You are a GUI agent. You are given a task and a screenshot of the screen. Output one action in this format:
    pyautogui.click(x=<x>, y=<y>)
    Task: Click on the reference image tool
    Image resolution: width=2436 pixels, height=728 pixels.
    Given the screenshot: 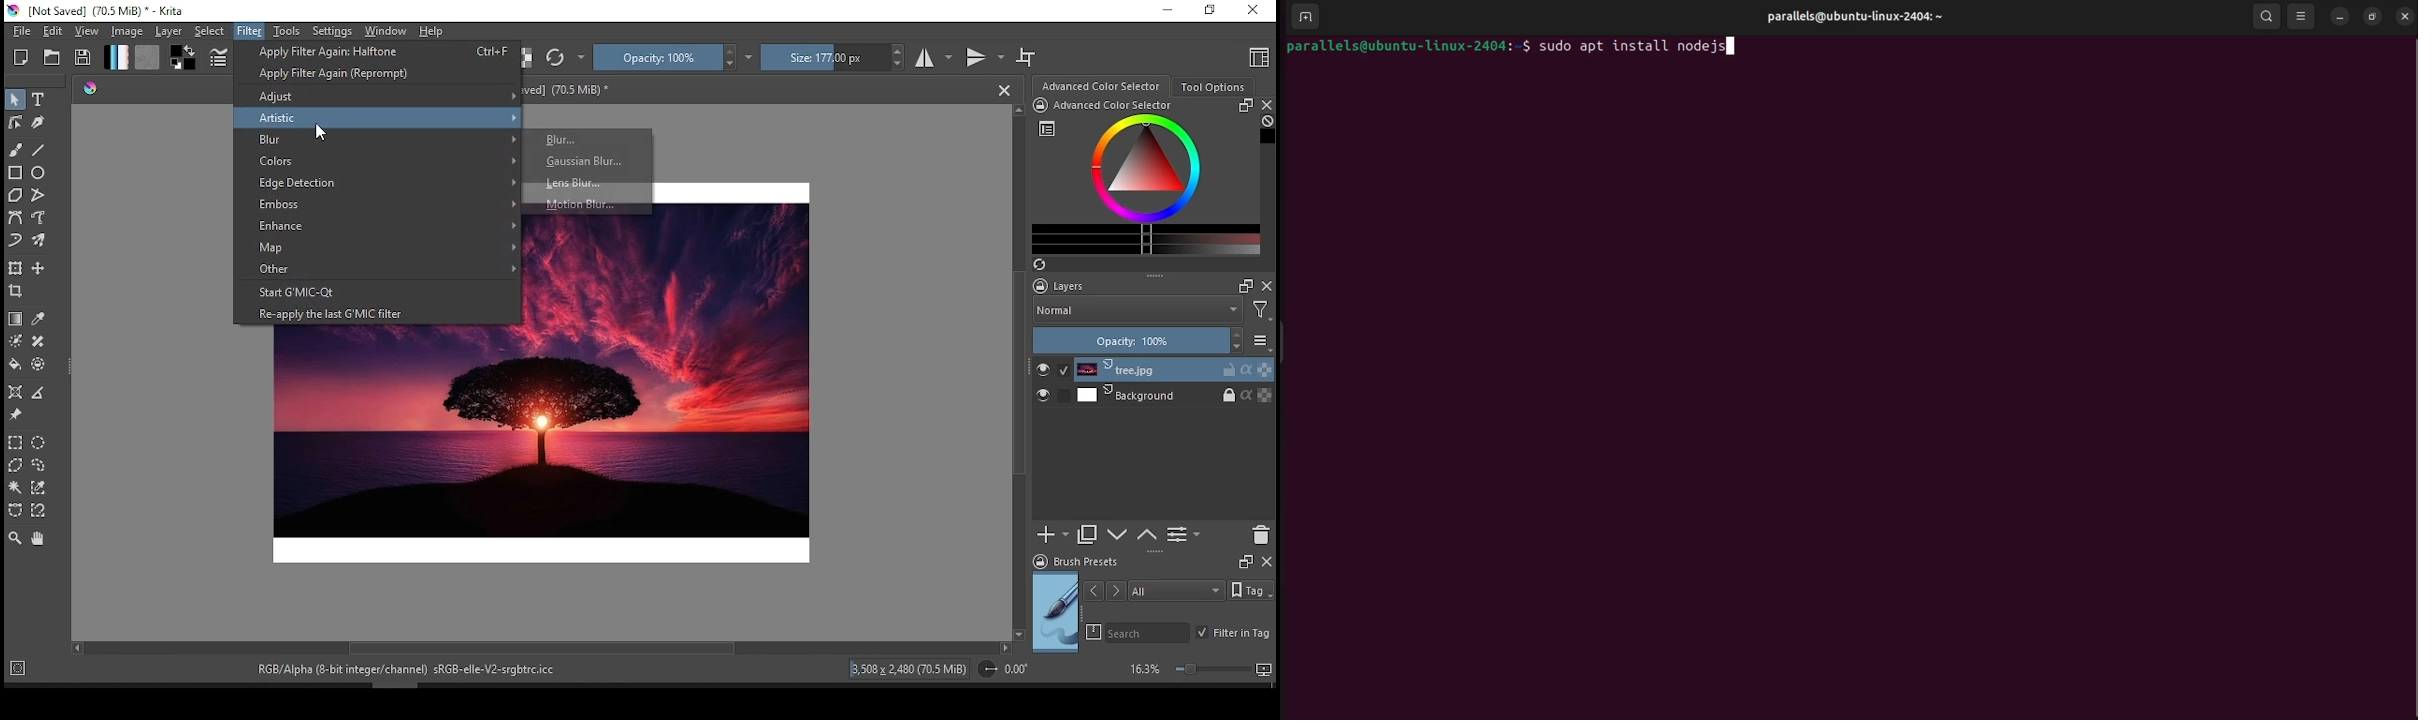 What is the action you would take?
    pyautogui.click(x=15, y=413)
    